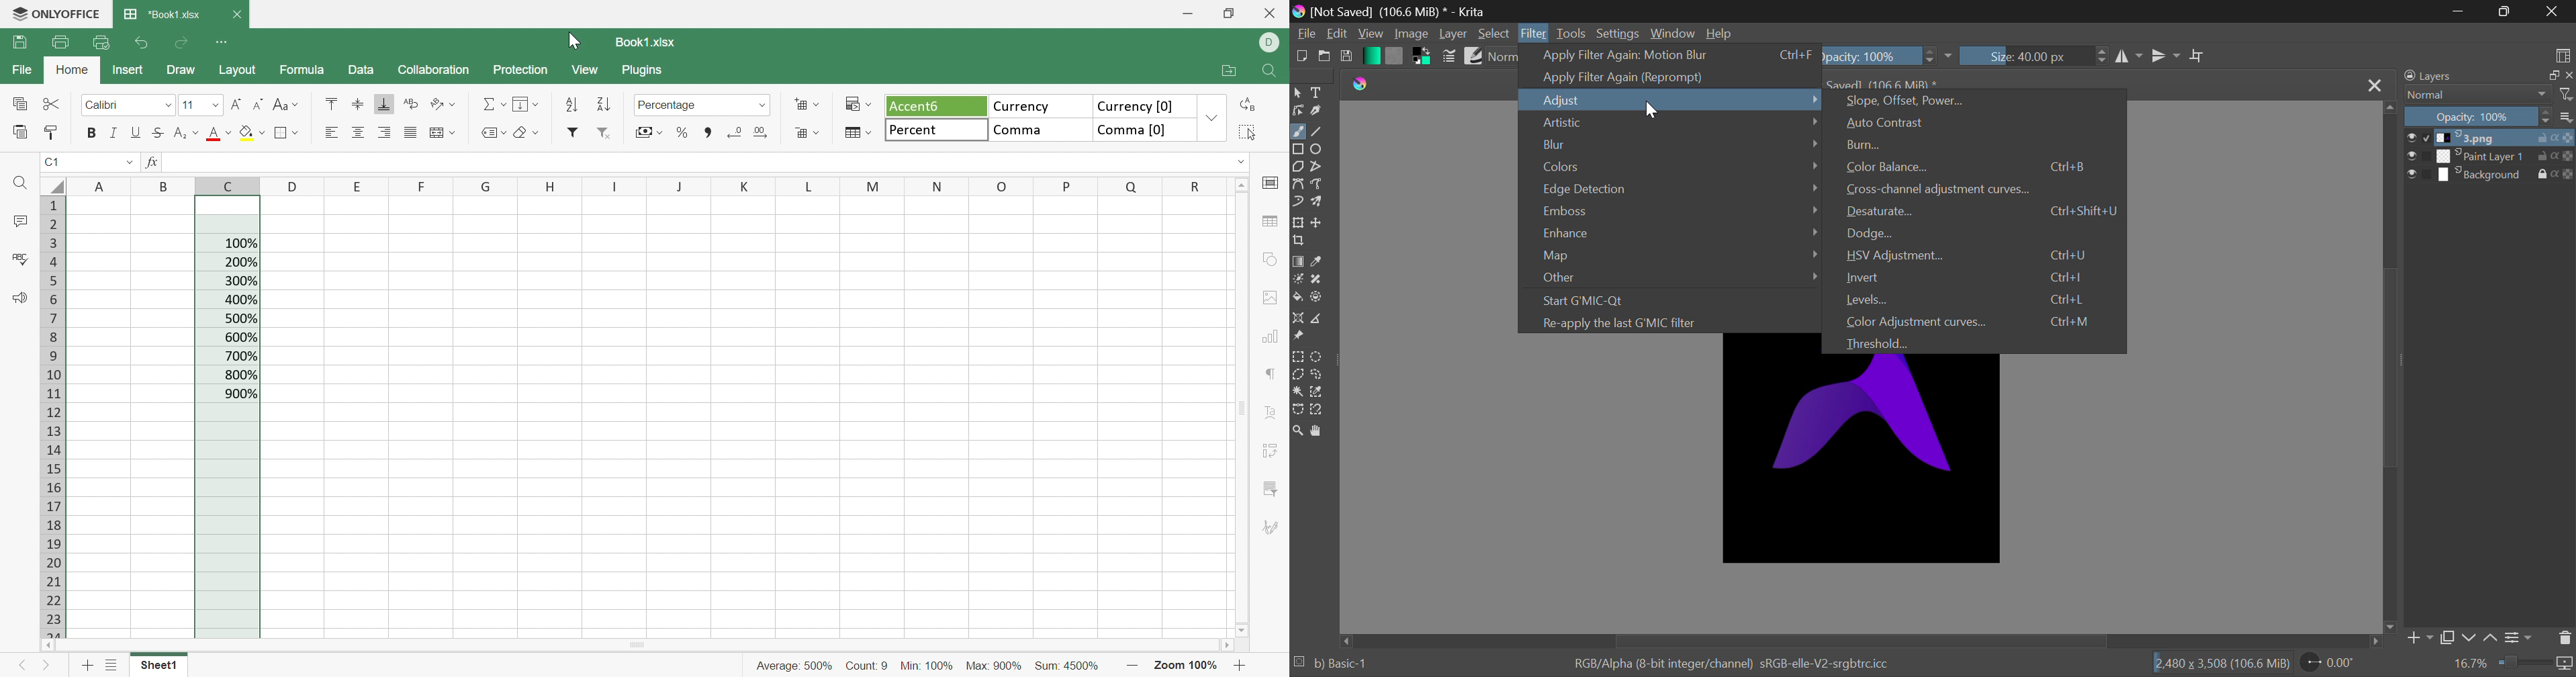  I want to click on Paragraph settings, so click(1273, 375).